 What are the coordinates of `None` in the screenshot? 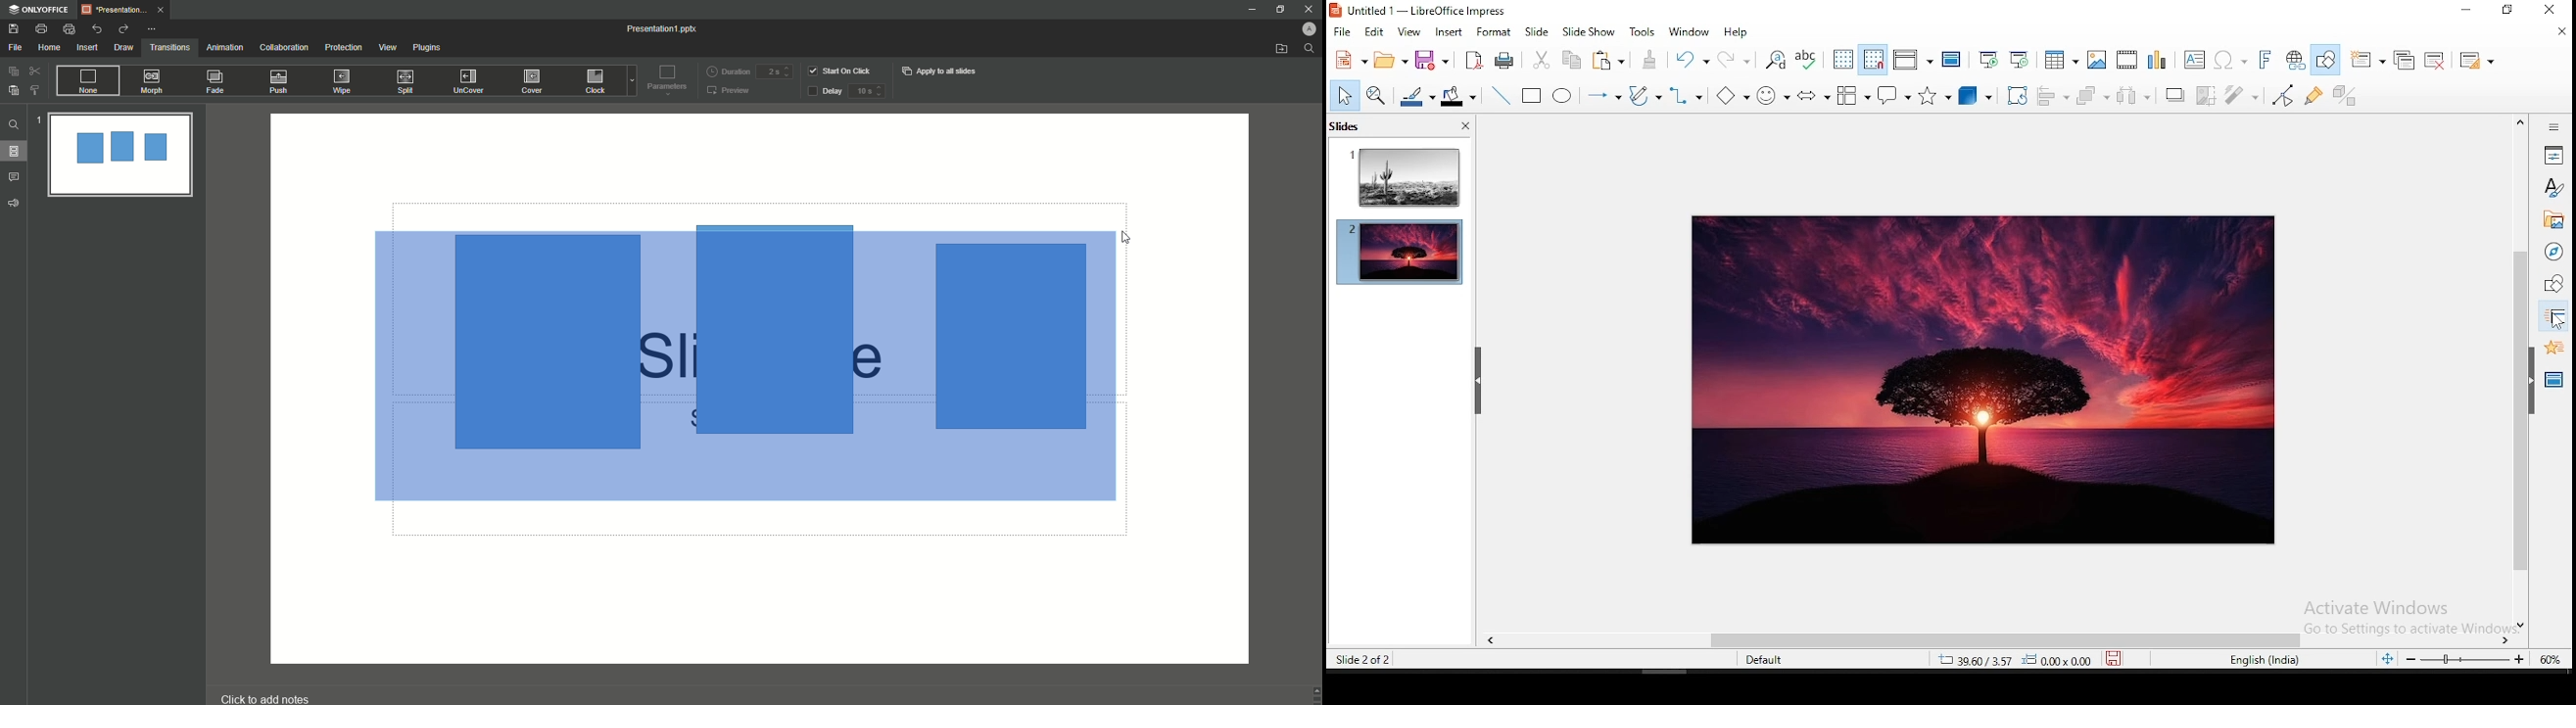 It's located at (87, 81).